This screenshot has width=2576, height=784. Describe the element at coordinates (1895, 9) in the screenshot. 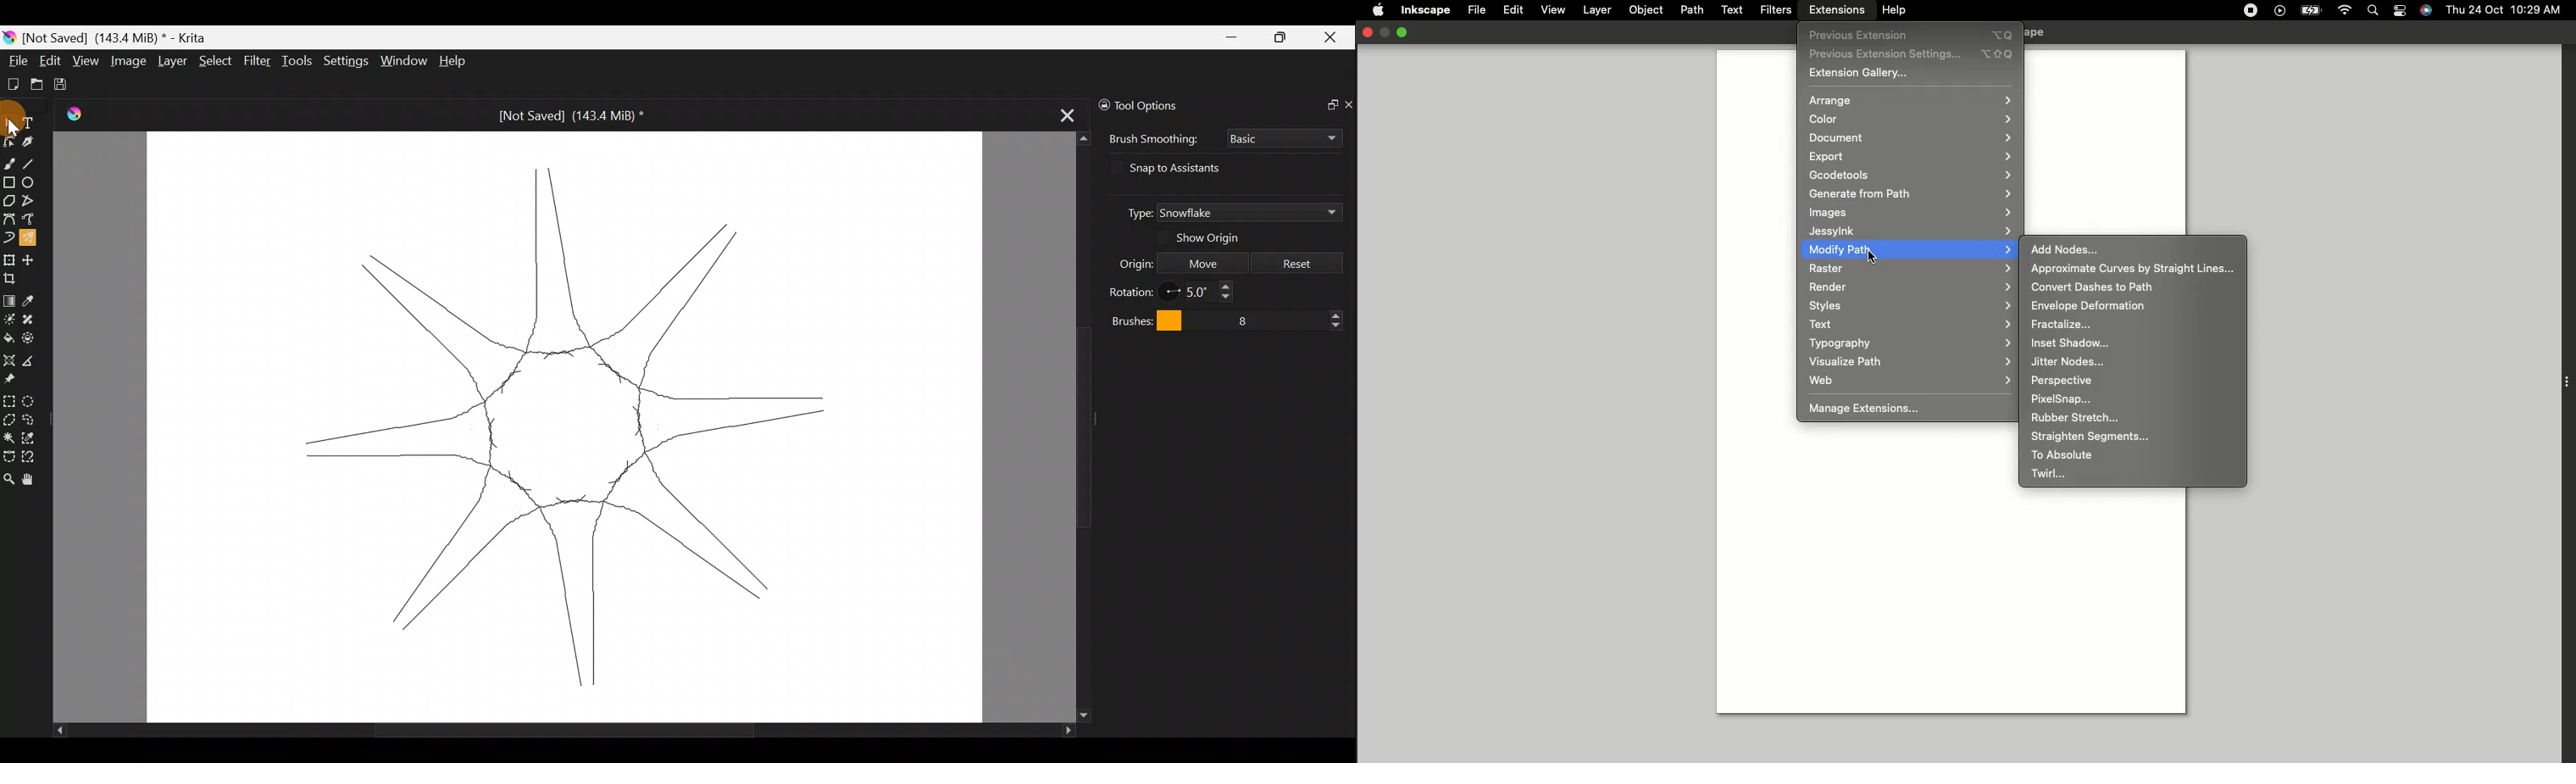

I see `Help` at that location.